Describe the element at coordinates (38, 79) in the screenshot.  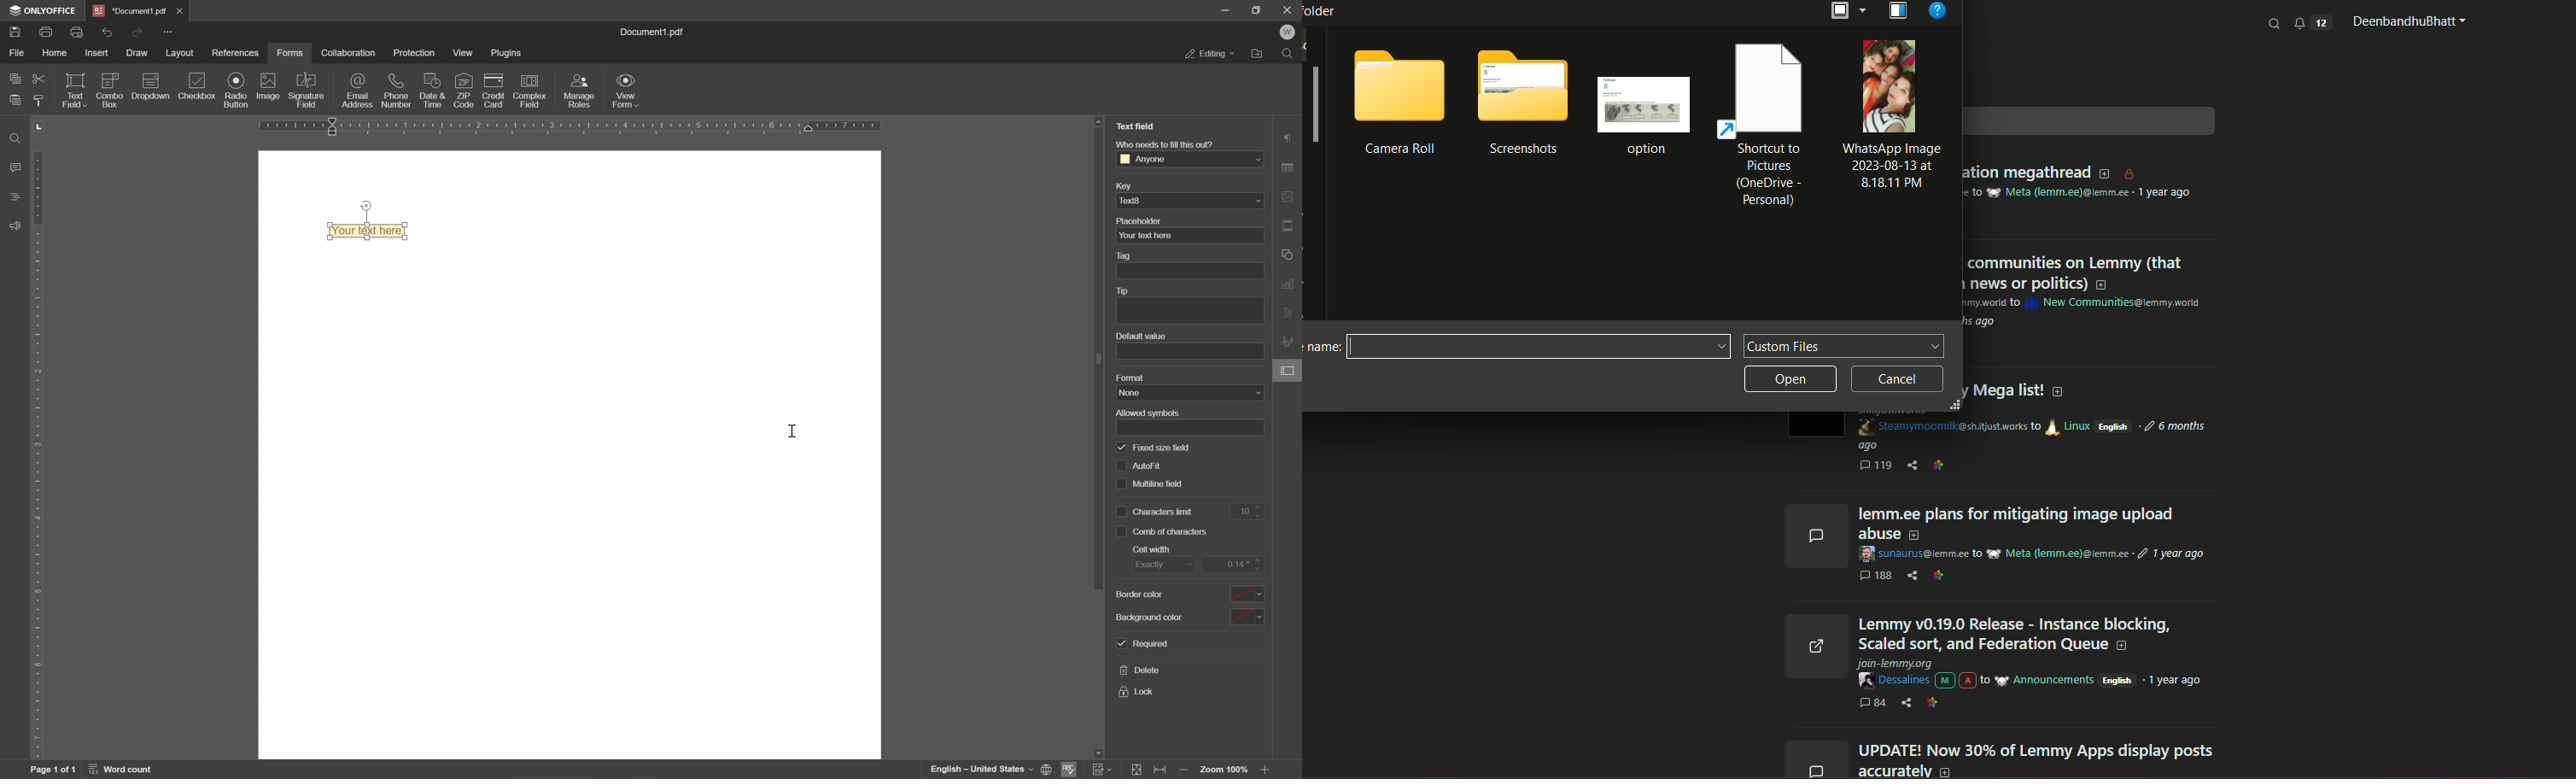
I see `cut` at that location.